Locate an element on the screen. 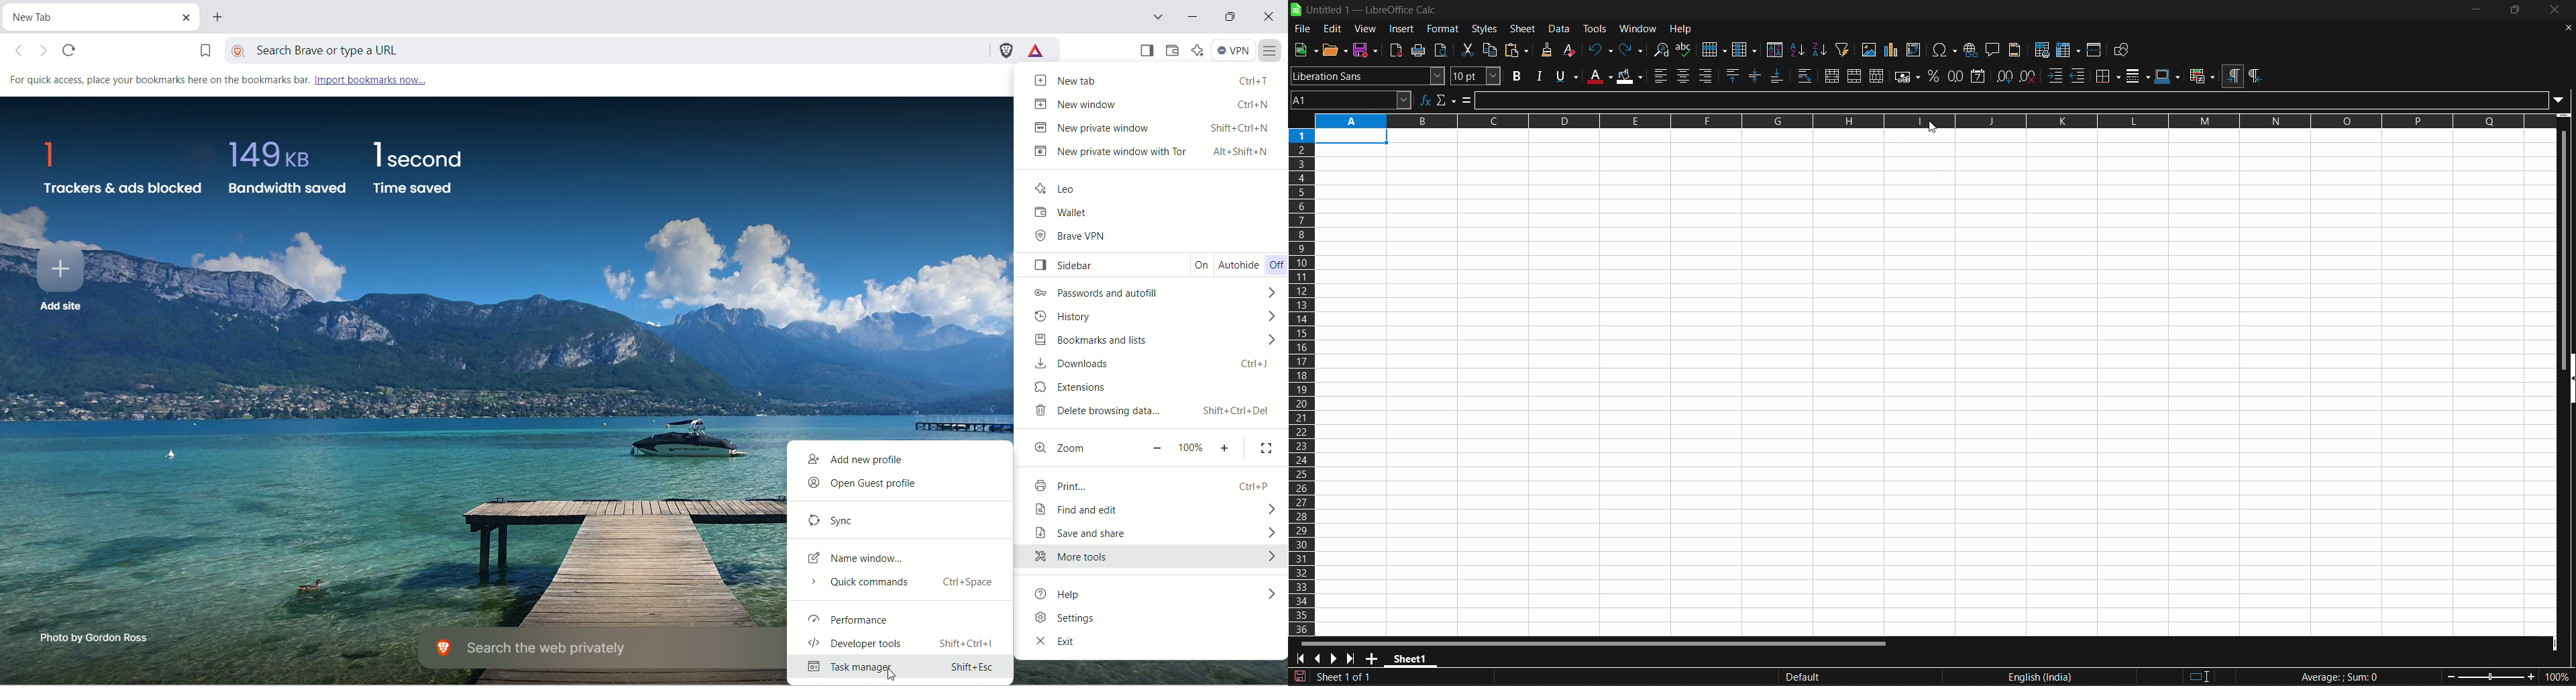 Image resolution: width=2576 pixels, height=700 pixels. standard selection is located at coordinates (2210, 676).